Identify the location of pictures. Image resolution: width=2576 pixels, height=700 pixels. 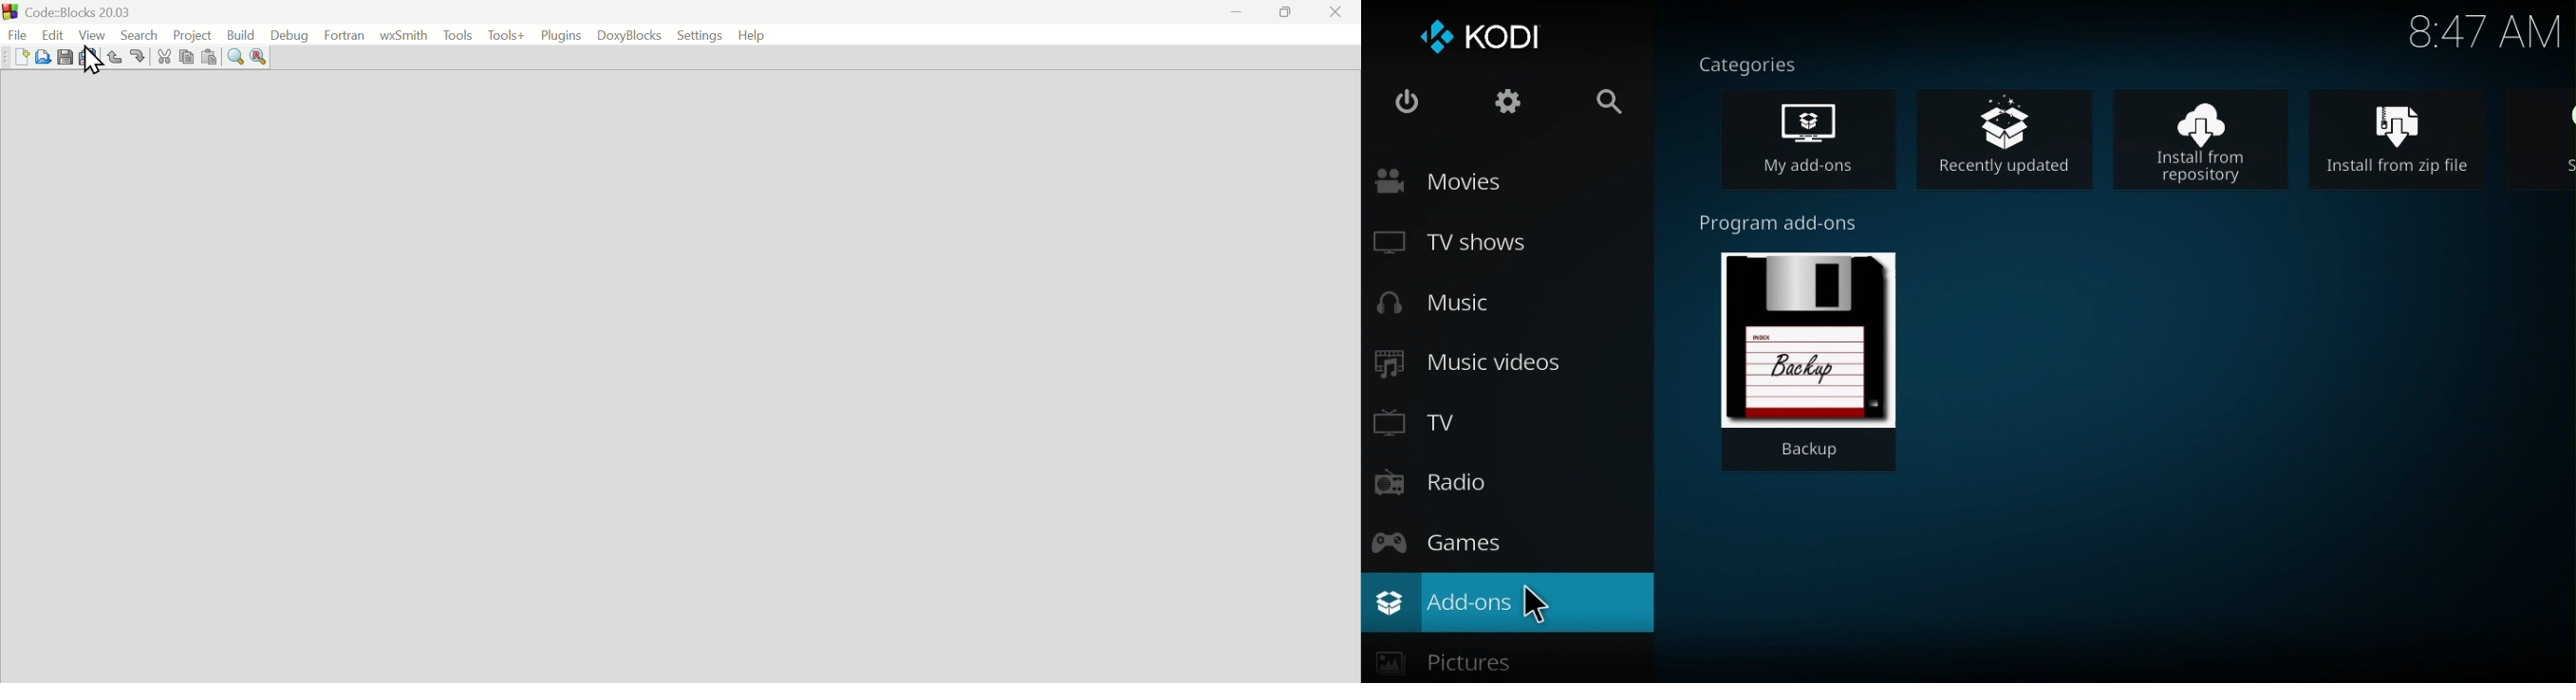
(1500, 667).